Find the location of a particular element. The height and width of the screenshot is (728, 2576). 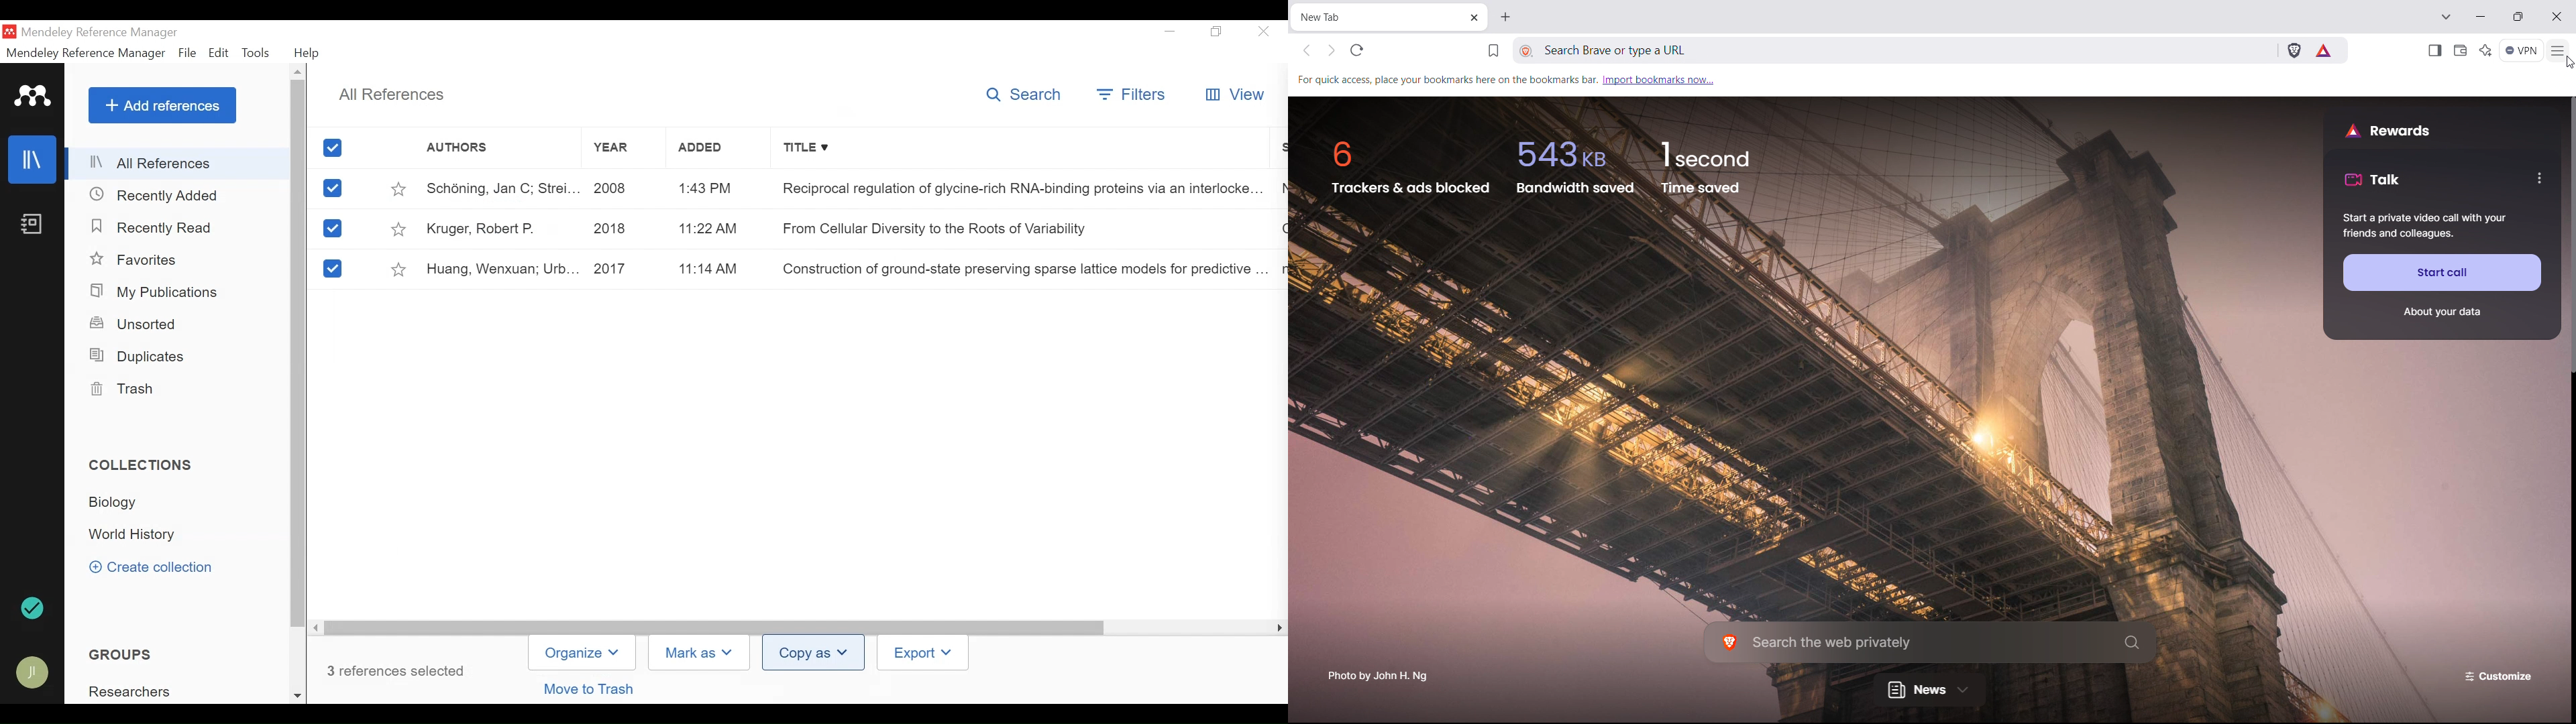

Mendeley Reference Manager is located at coordinates (84, 53).